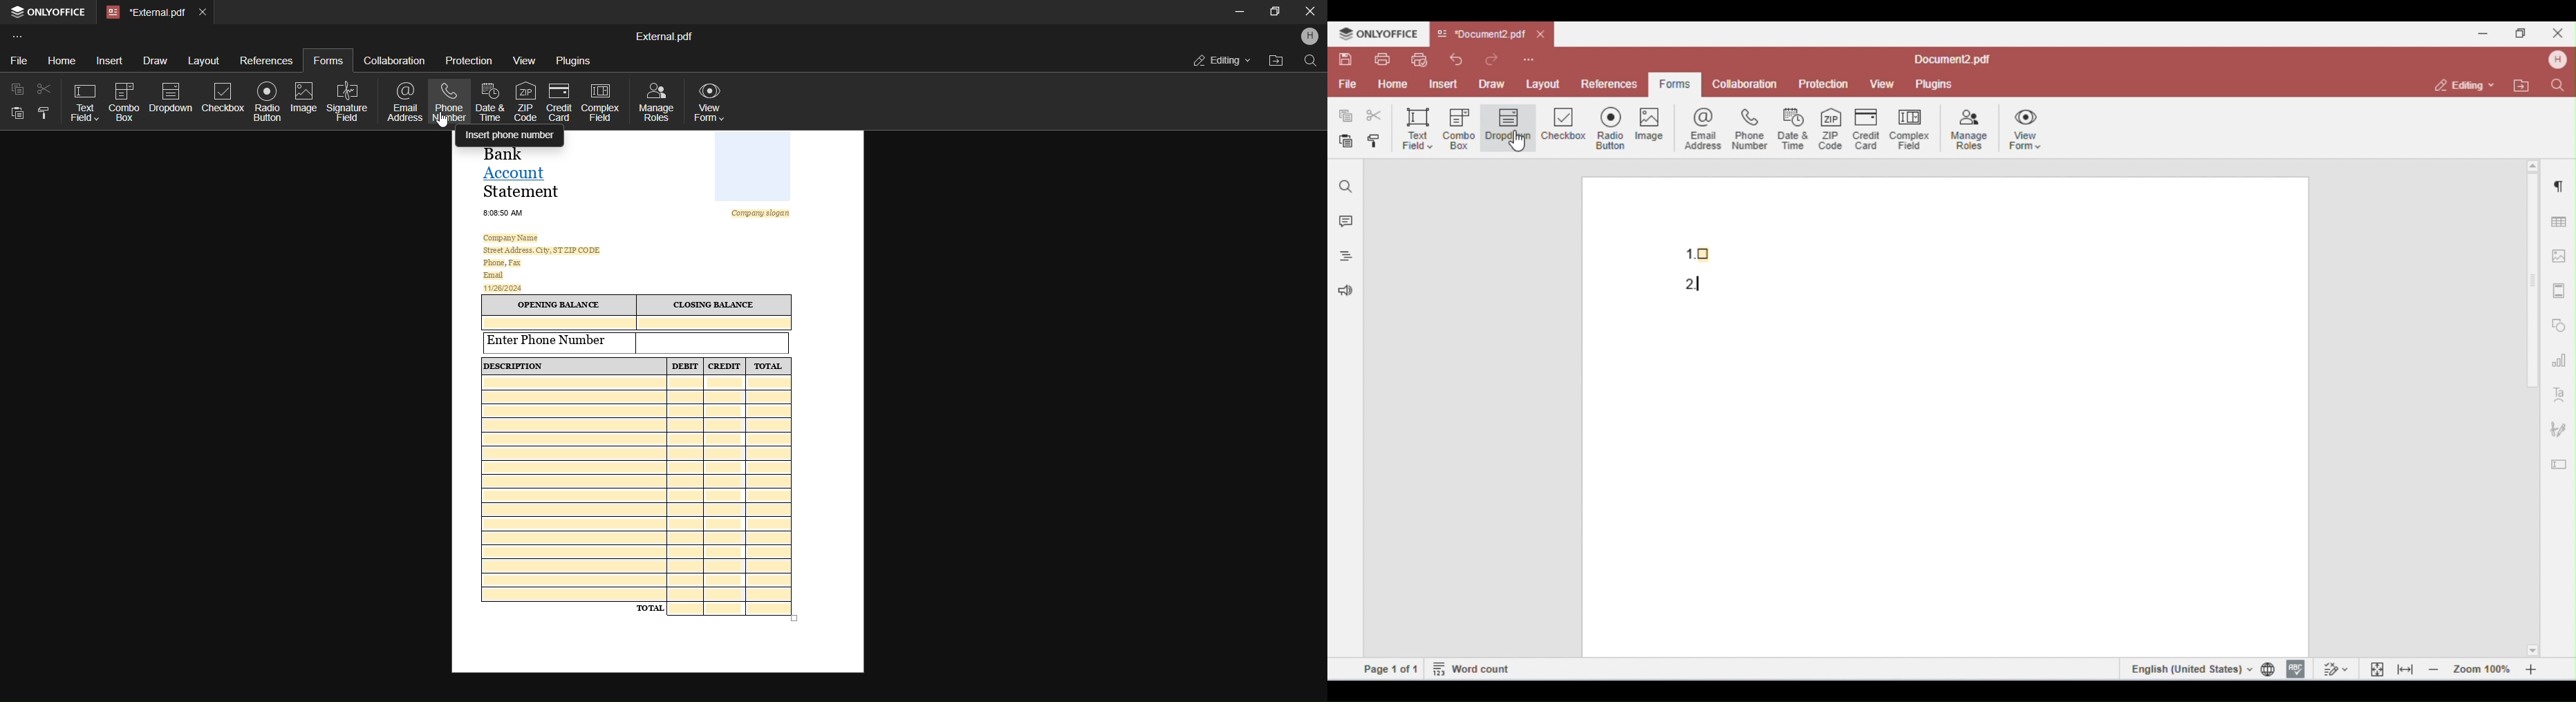  What do you see at coordinates (449, 100) in the screenshot?
I see `phone number` at bounding box center [449, 100].